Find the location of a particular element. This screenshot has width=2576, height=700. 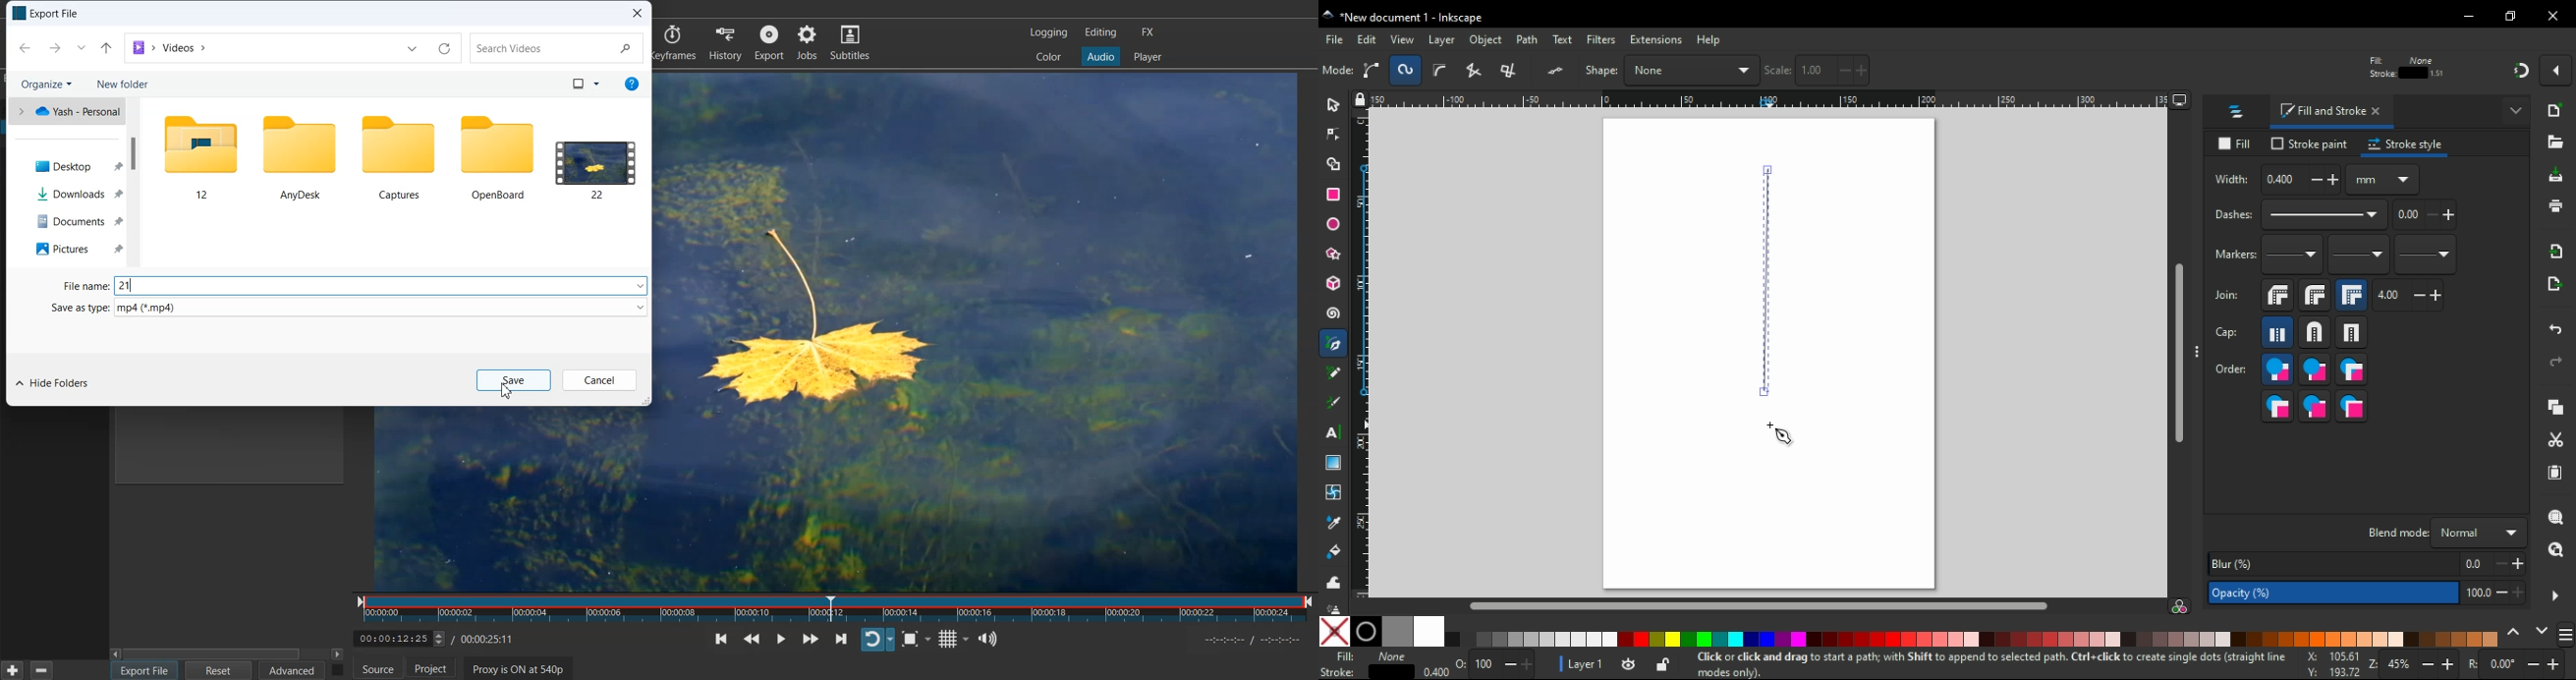

miter is located at coordinates (2351, 295).